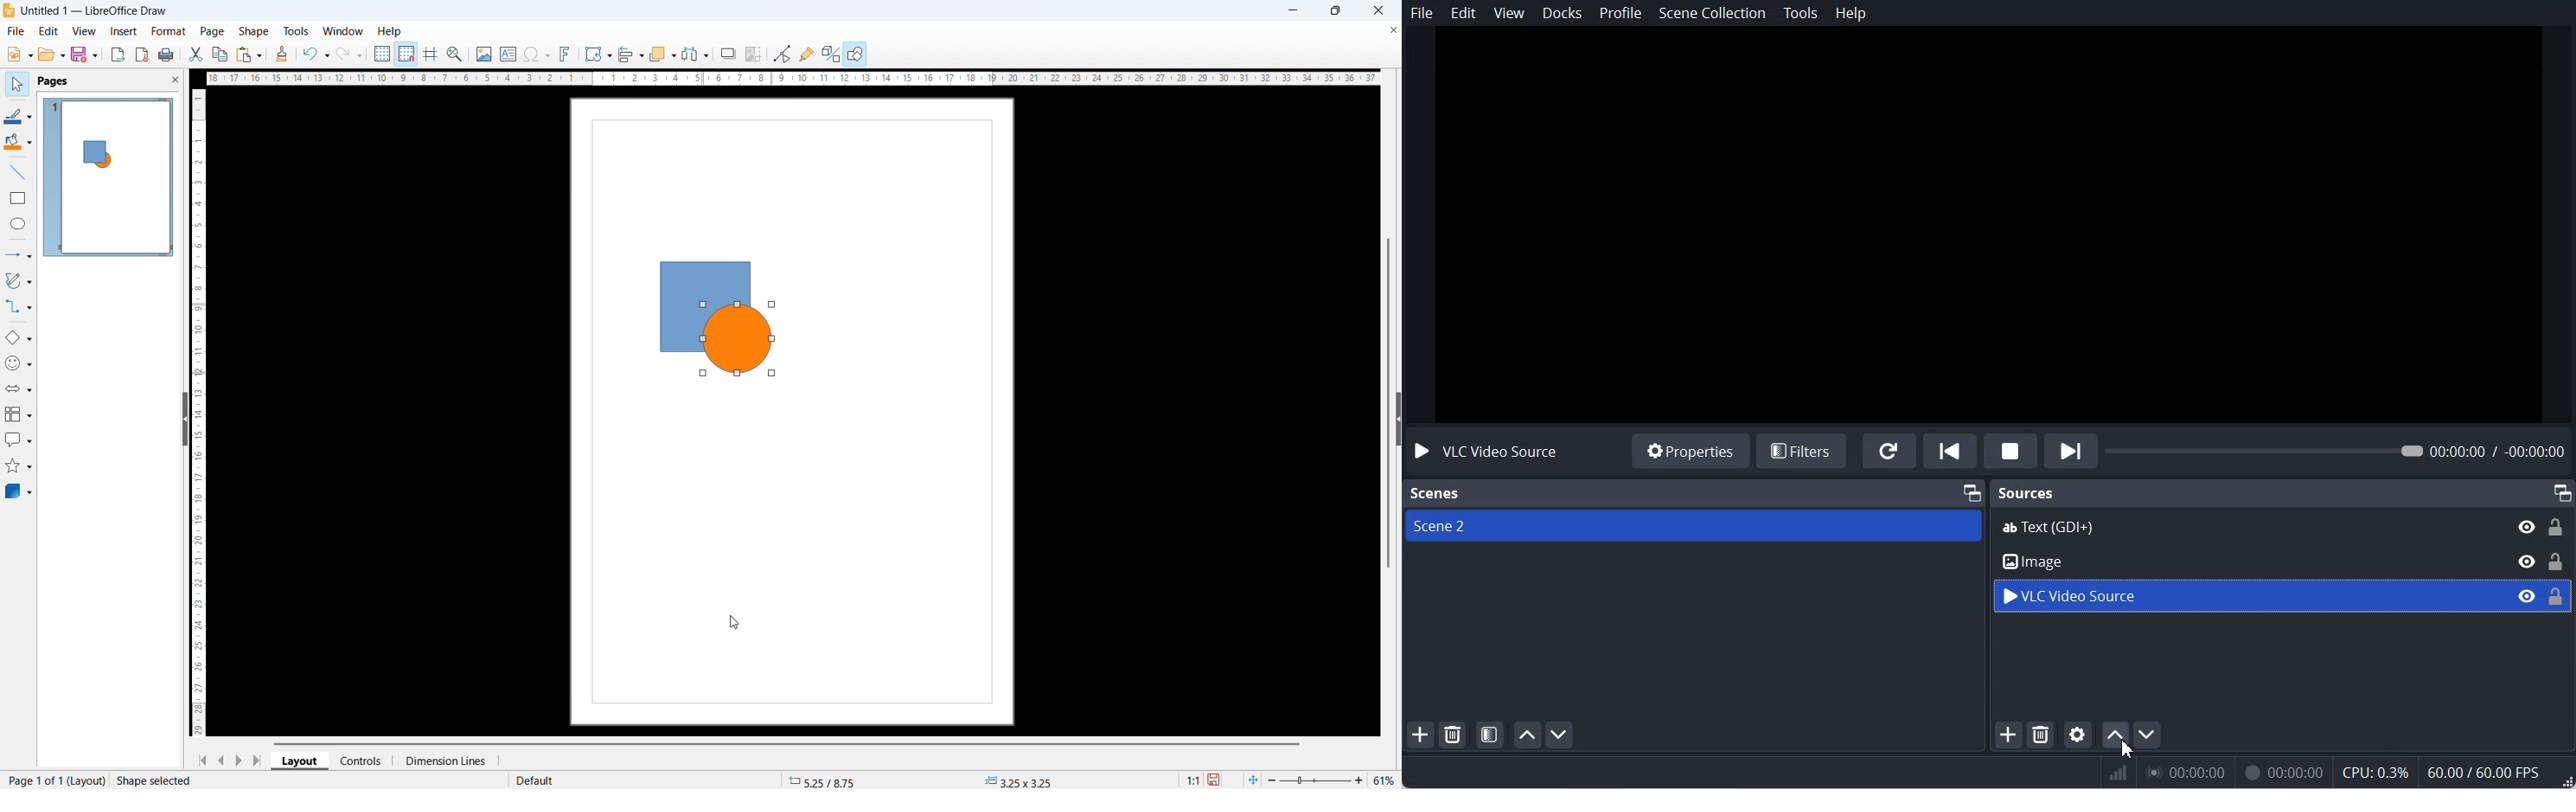 Image resolution: width=2576 pixels, height=812 pixels. Describe the element at coordinates (663, 55) in the screenshot. I see `arrange` at that location.